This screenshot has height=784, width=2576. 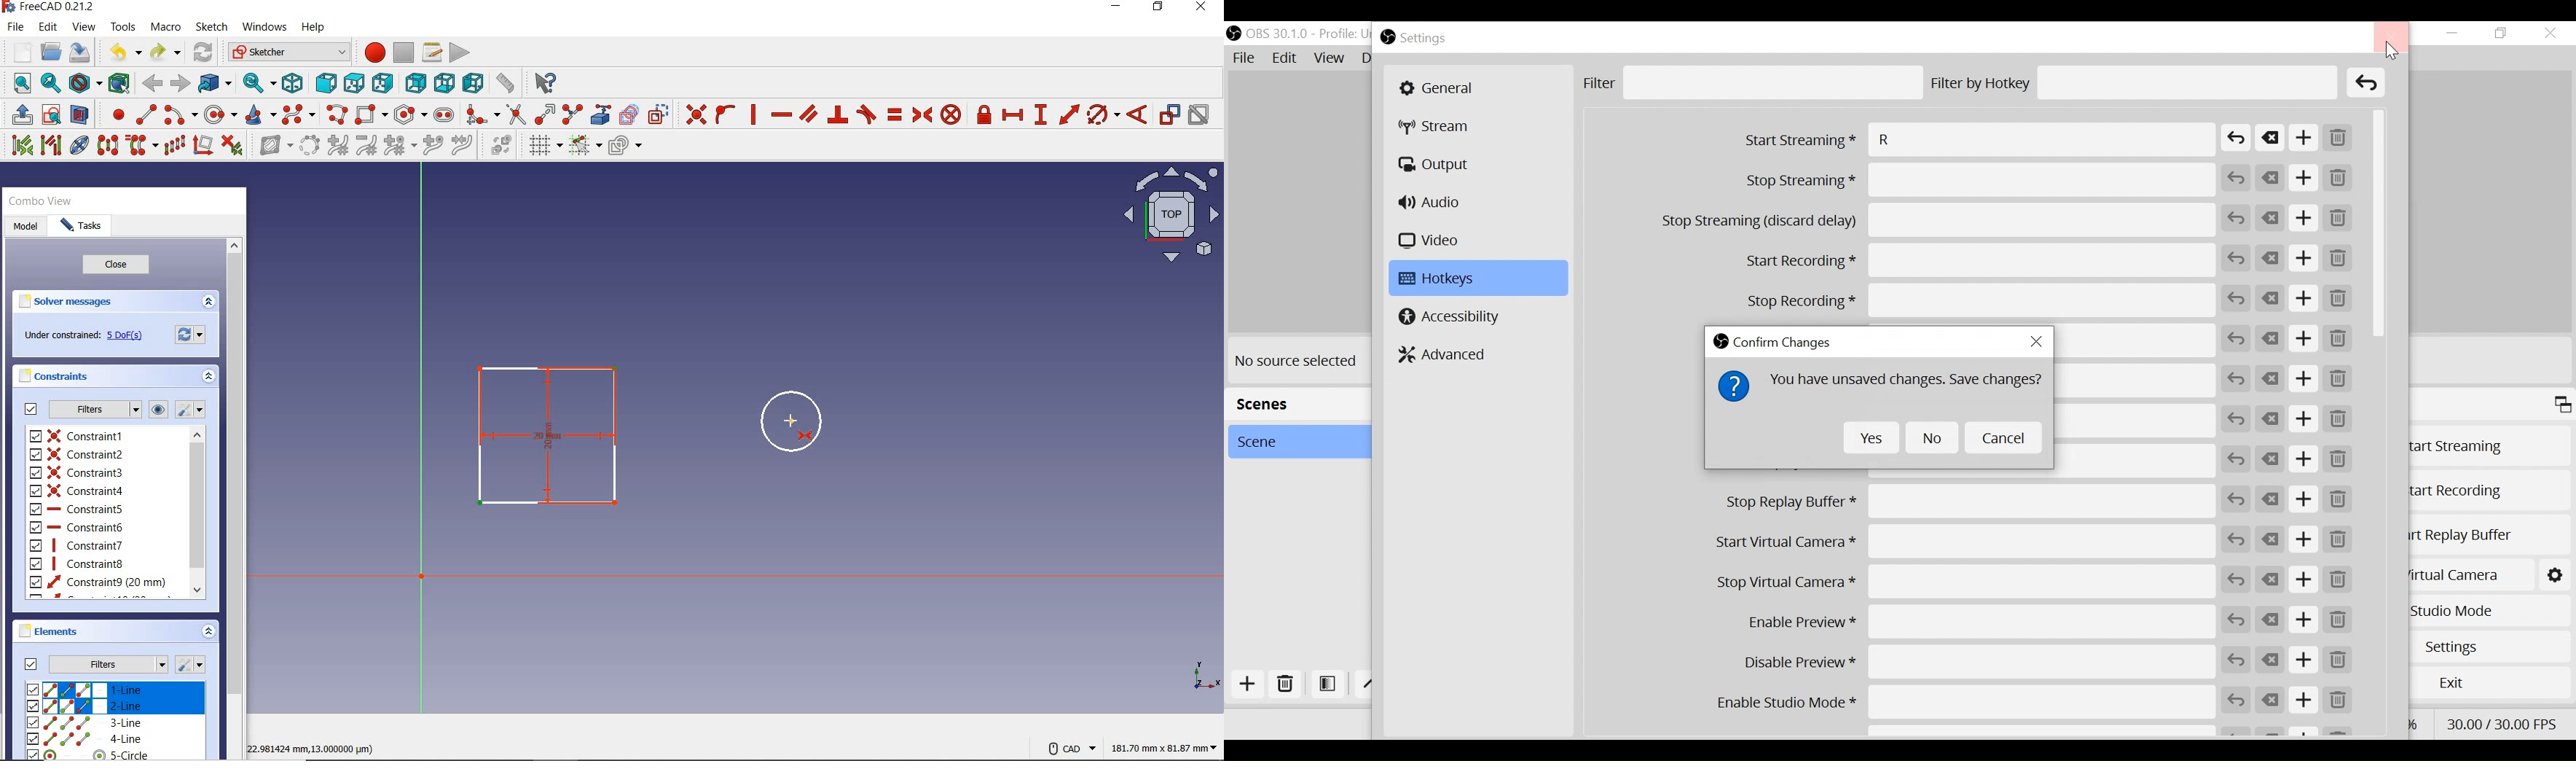 What do you see at coordinates (2337, 178) in the screenshot?
I see `Remove` at bounding box center [2337, 178].